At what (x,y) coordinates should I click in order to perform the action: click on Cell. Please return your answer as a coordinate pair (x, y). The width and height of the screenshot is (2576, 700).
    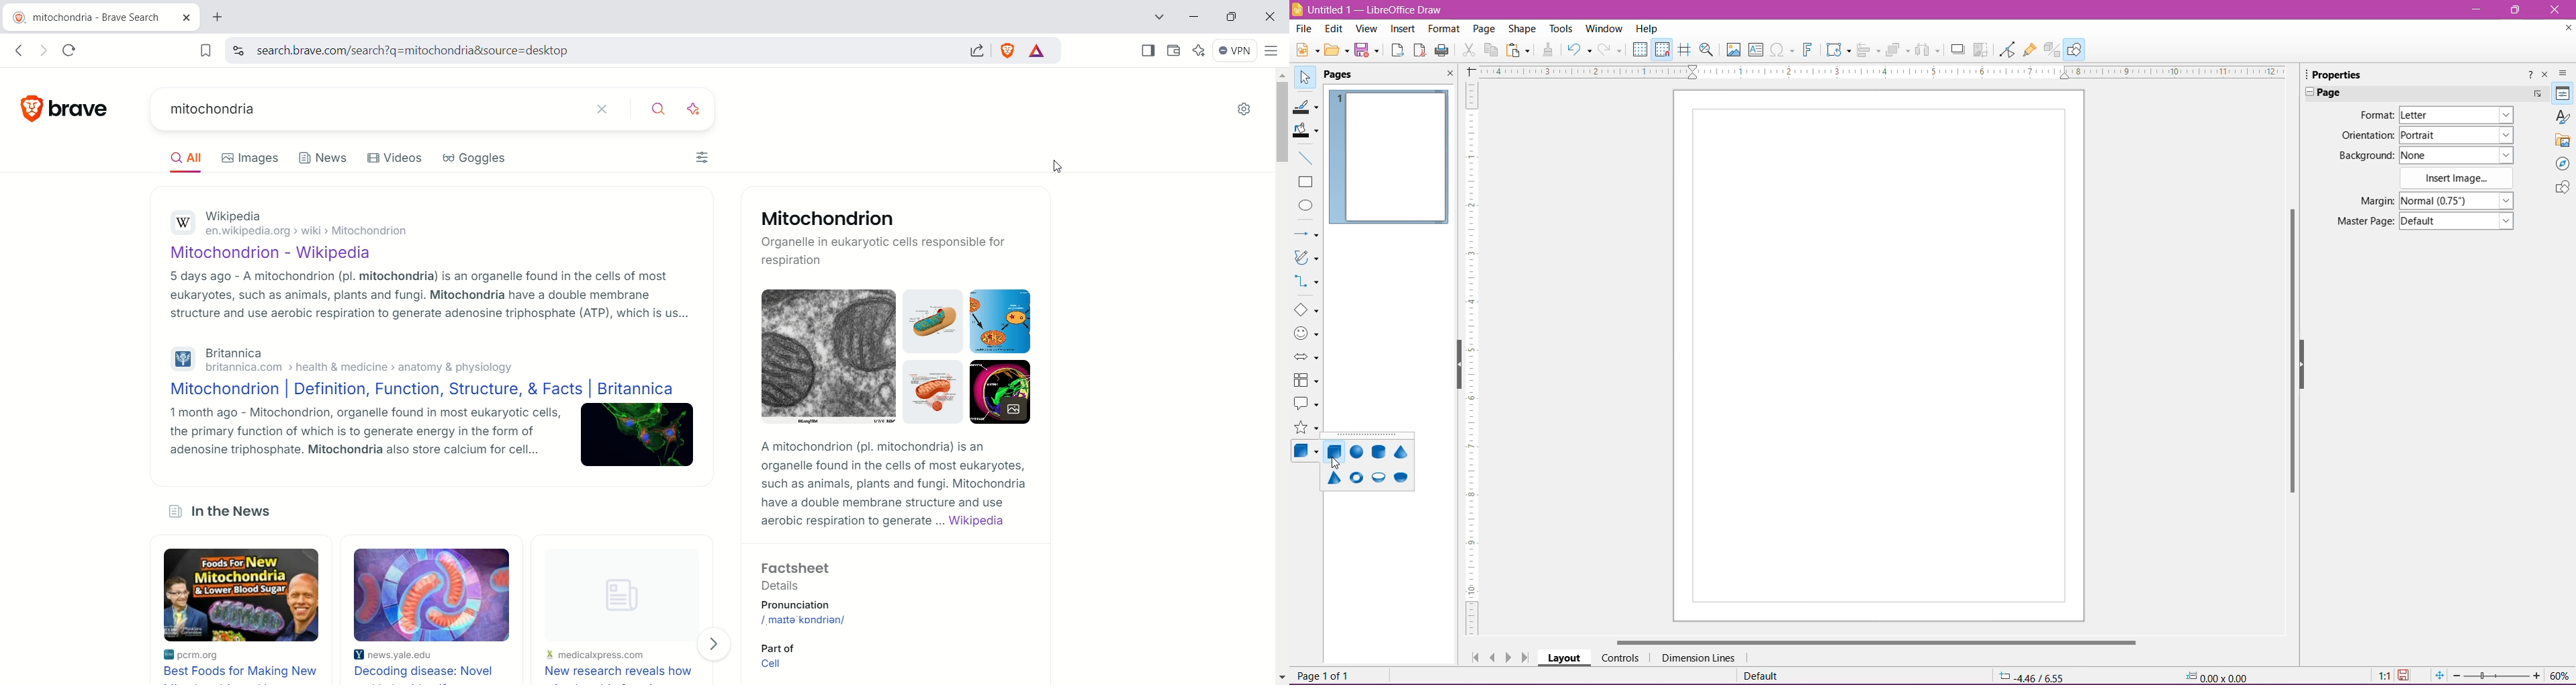
    Looking at the image, I should click on (793, 664).